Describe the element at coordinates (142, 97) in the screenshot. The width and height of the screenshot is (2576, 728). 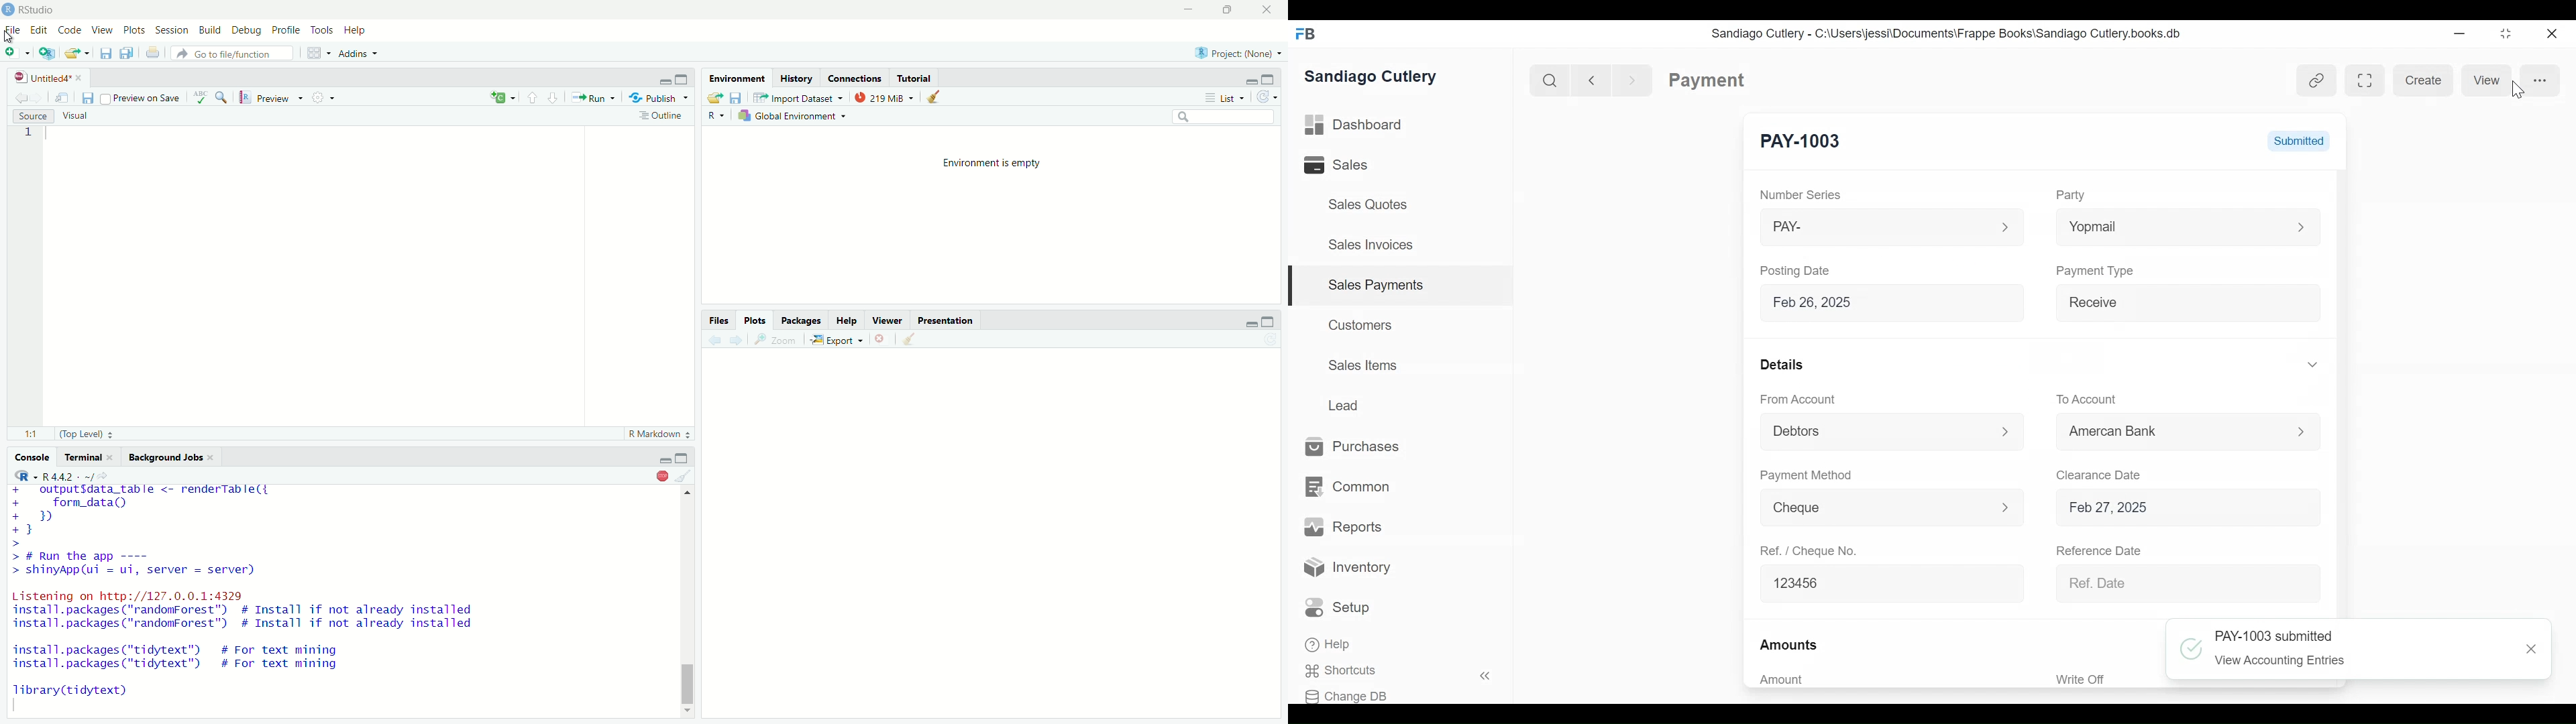
I see `Preview on Save` at that location.